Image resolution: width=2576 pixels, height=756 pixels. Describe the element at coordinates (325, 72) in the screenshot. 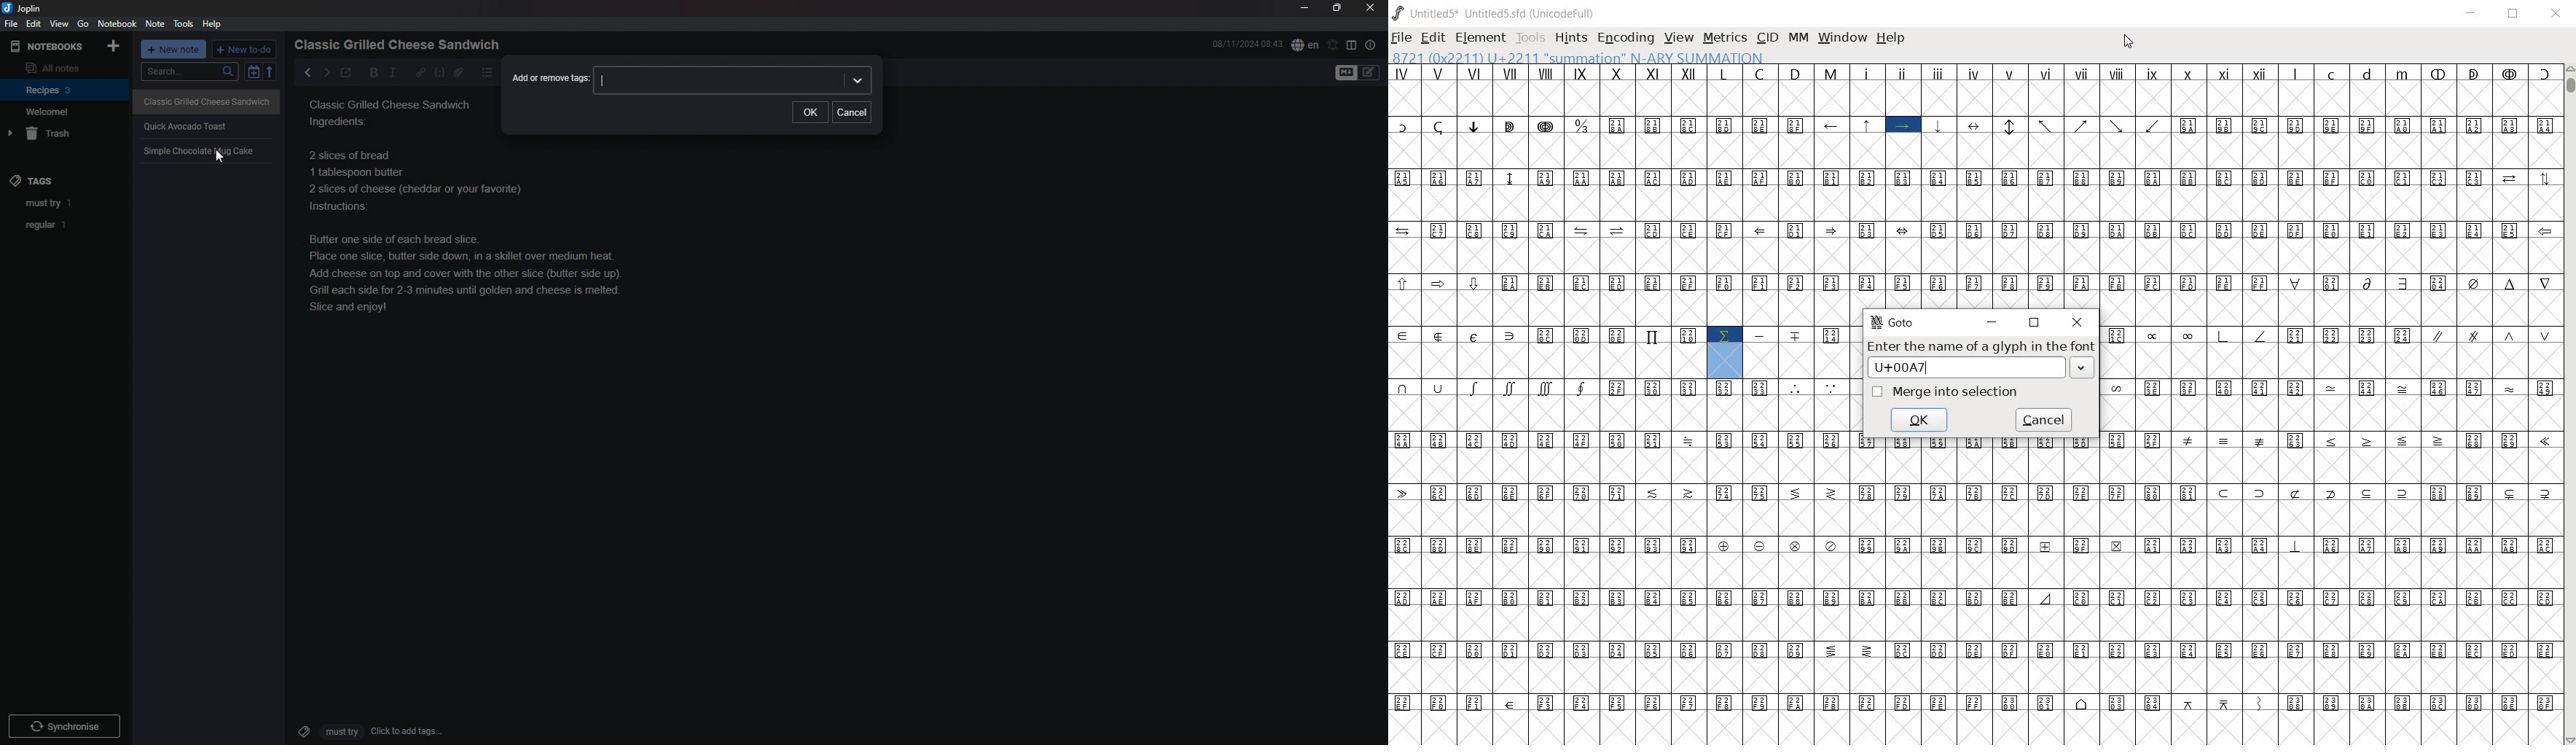

I see `next` at that location.